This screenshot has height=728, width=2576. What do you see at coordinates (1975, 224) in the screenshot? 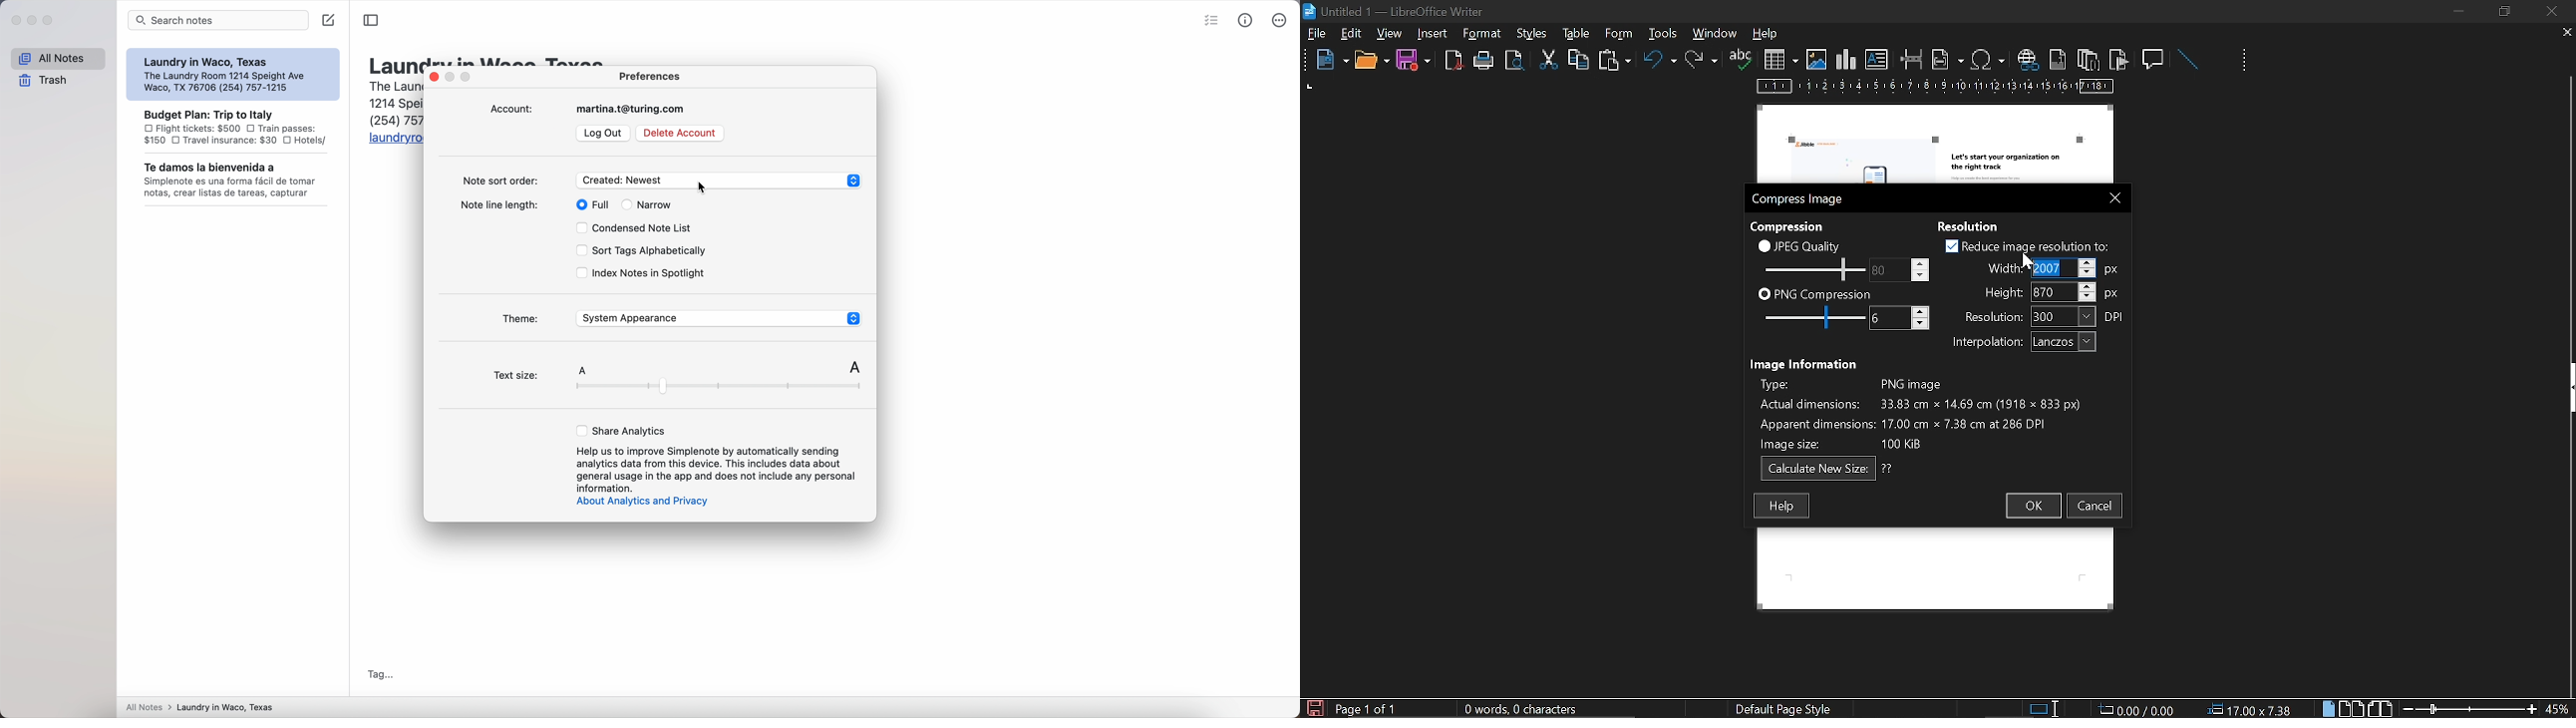
I see `Resolution` at bounding box center [1975, 224].